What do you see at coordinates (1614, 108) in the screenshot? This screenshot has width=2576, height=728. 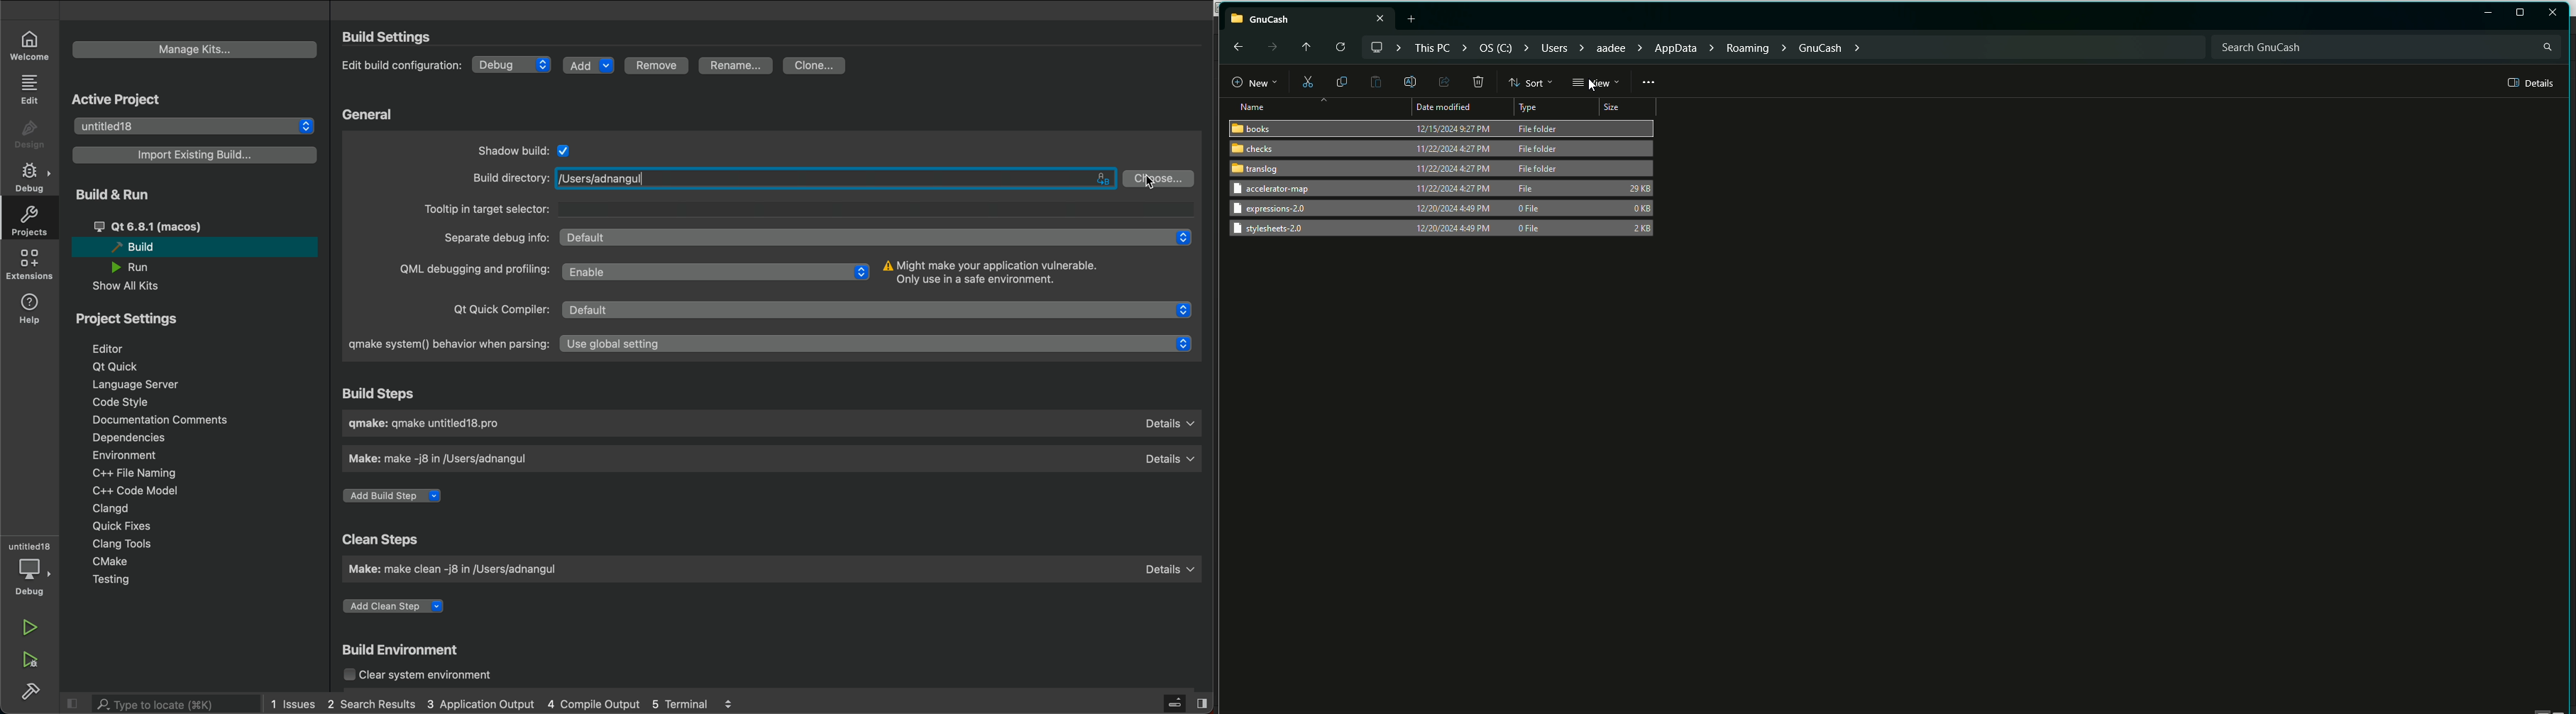 I see `Size` at bounding box center [1614, 108].